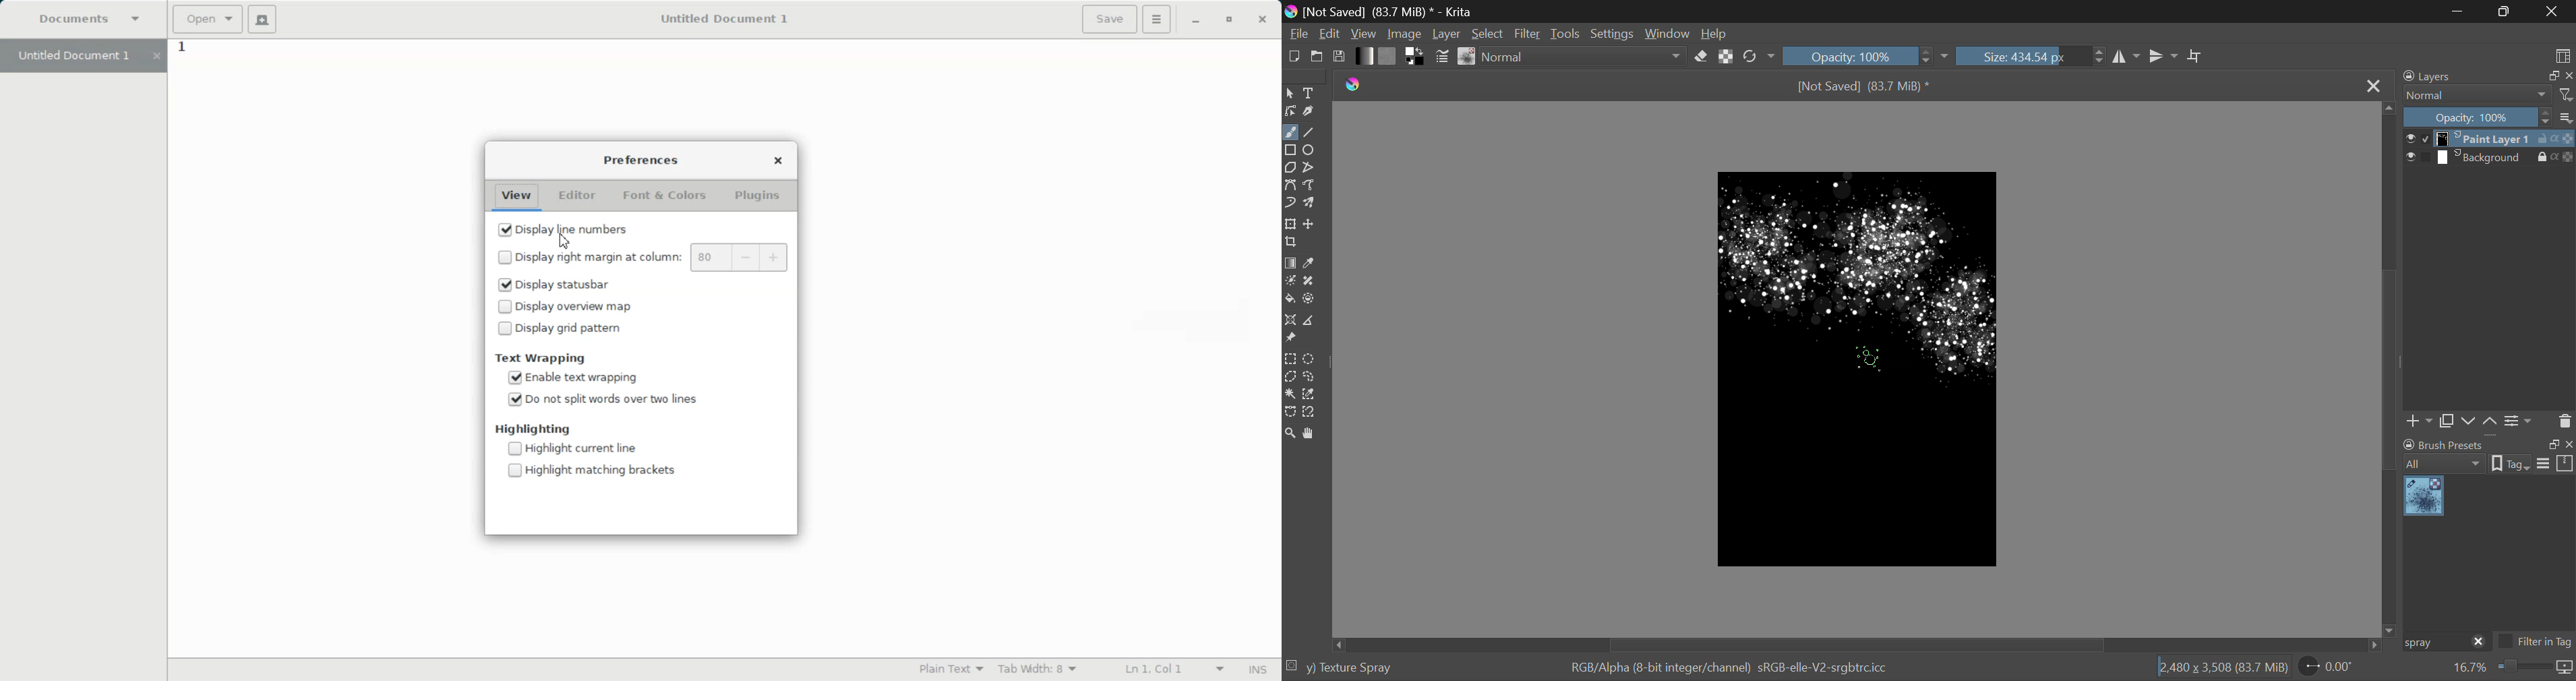  I want to click on restore, so click(2551, 76).